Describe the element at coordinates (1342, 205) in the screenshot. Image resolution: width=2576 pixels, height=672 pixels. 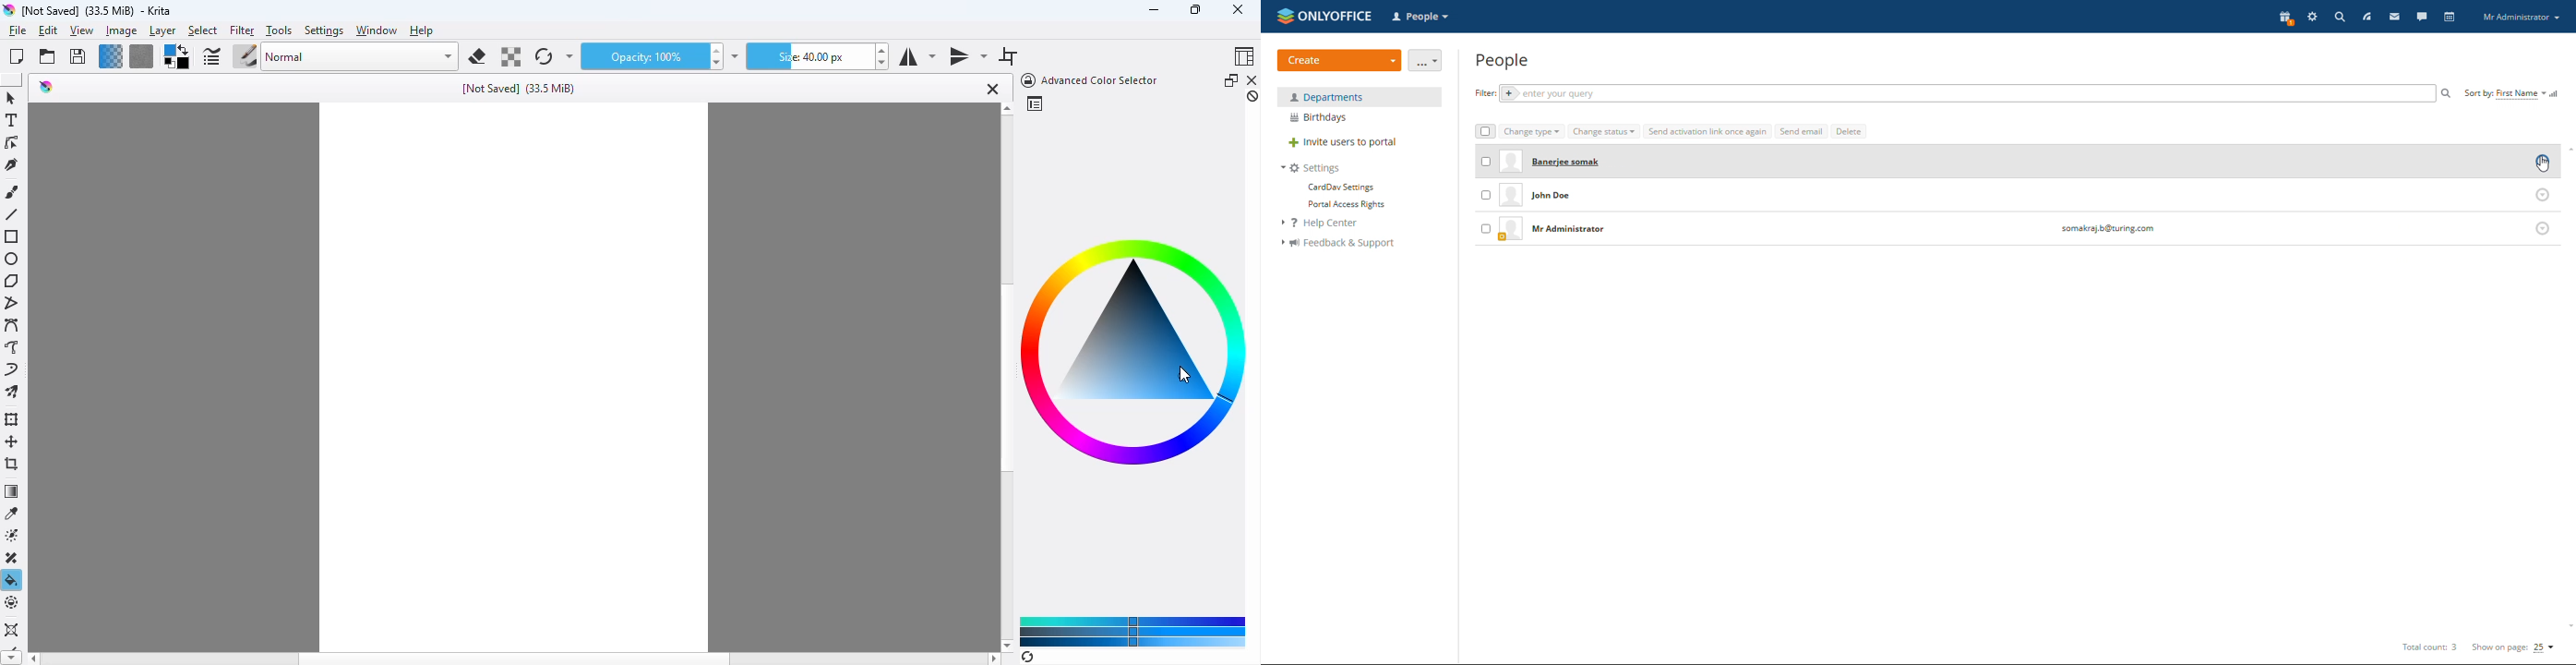
I see `portal access rights` at that location.